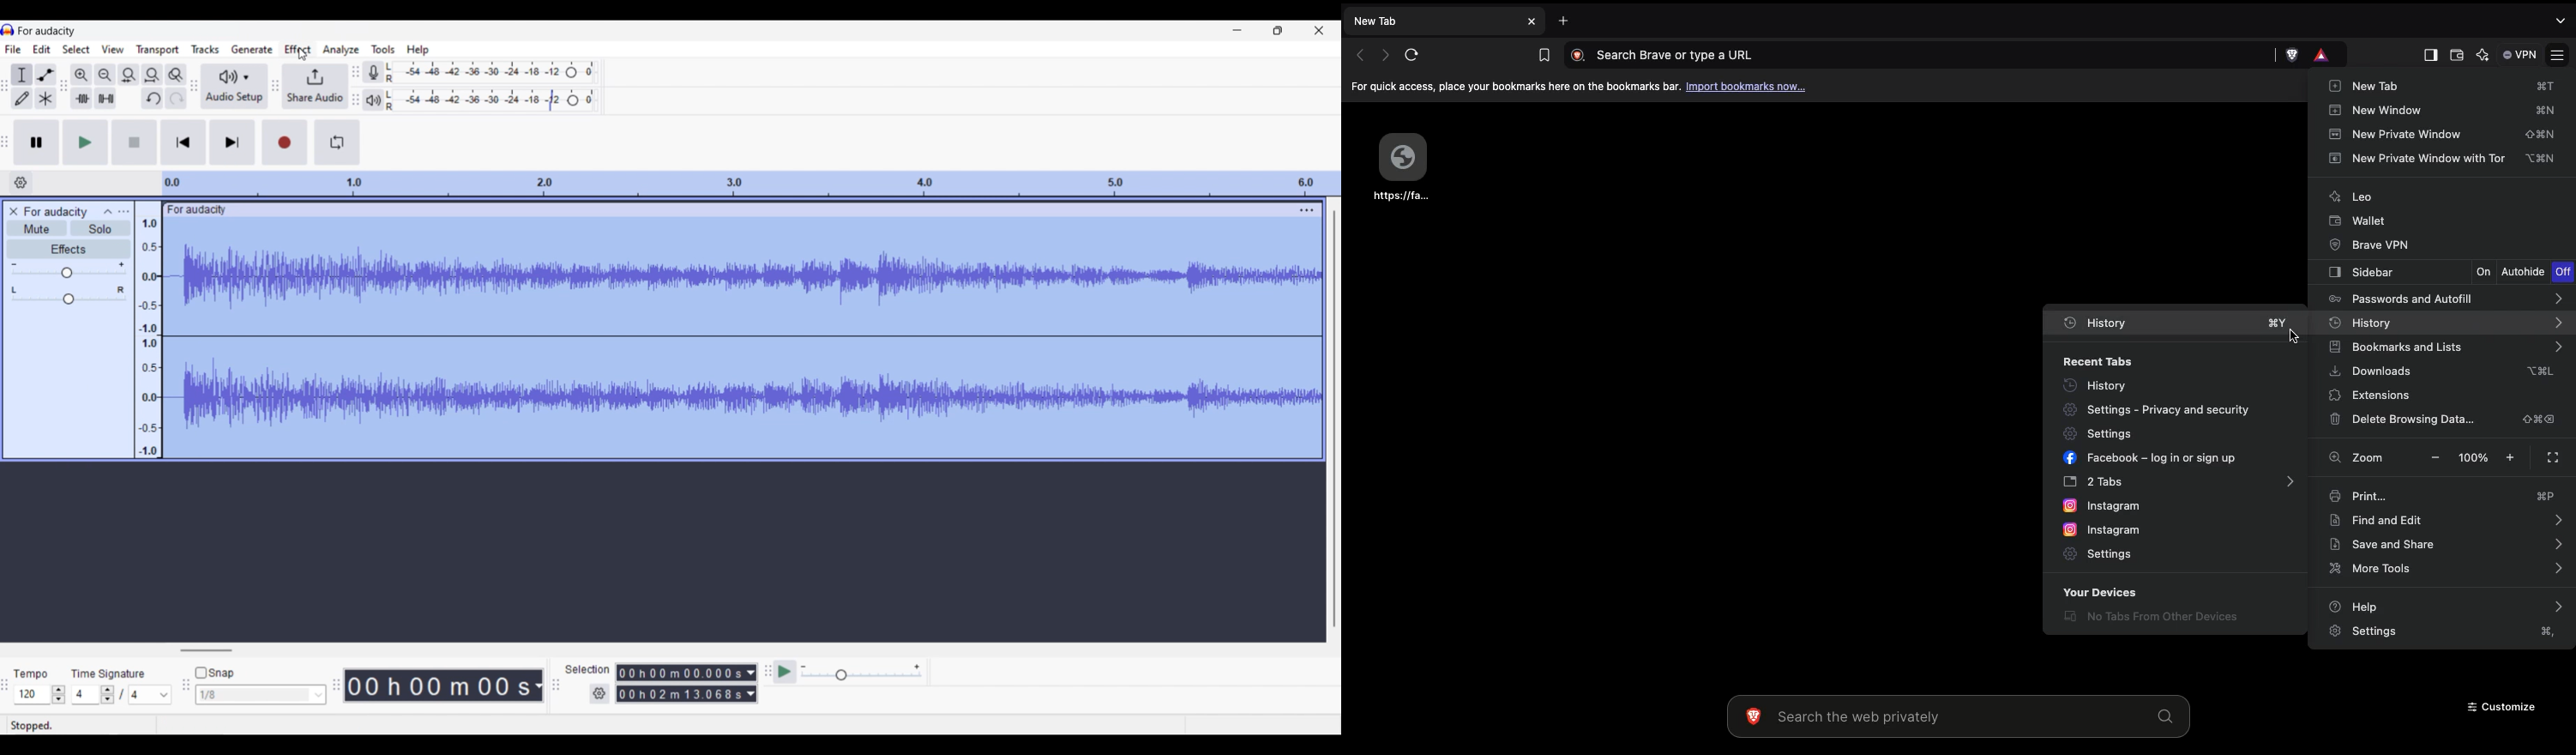 This screenshot has width=2576, height=756. I want to click on Enable looping, so click(337, 142).